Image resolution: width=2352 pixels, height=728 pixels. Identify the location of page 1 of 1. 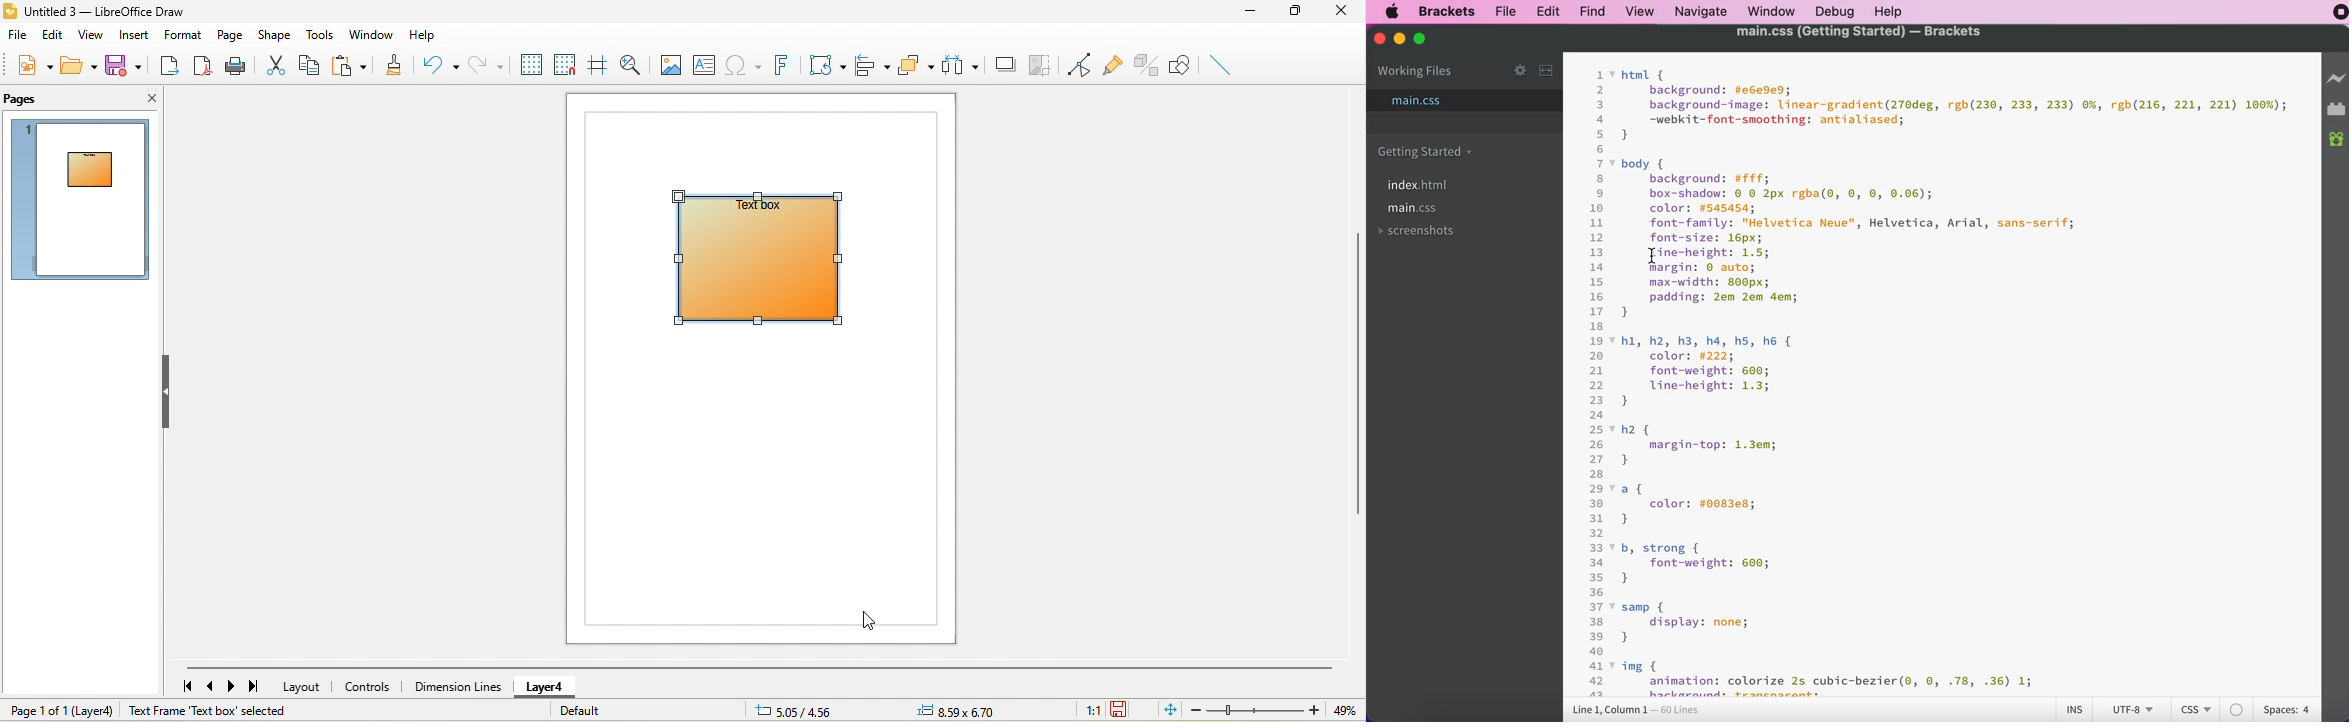
(34, 711).